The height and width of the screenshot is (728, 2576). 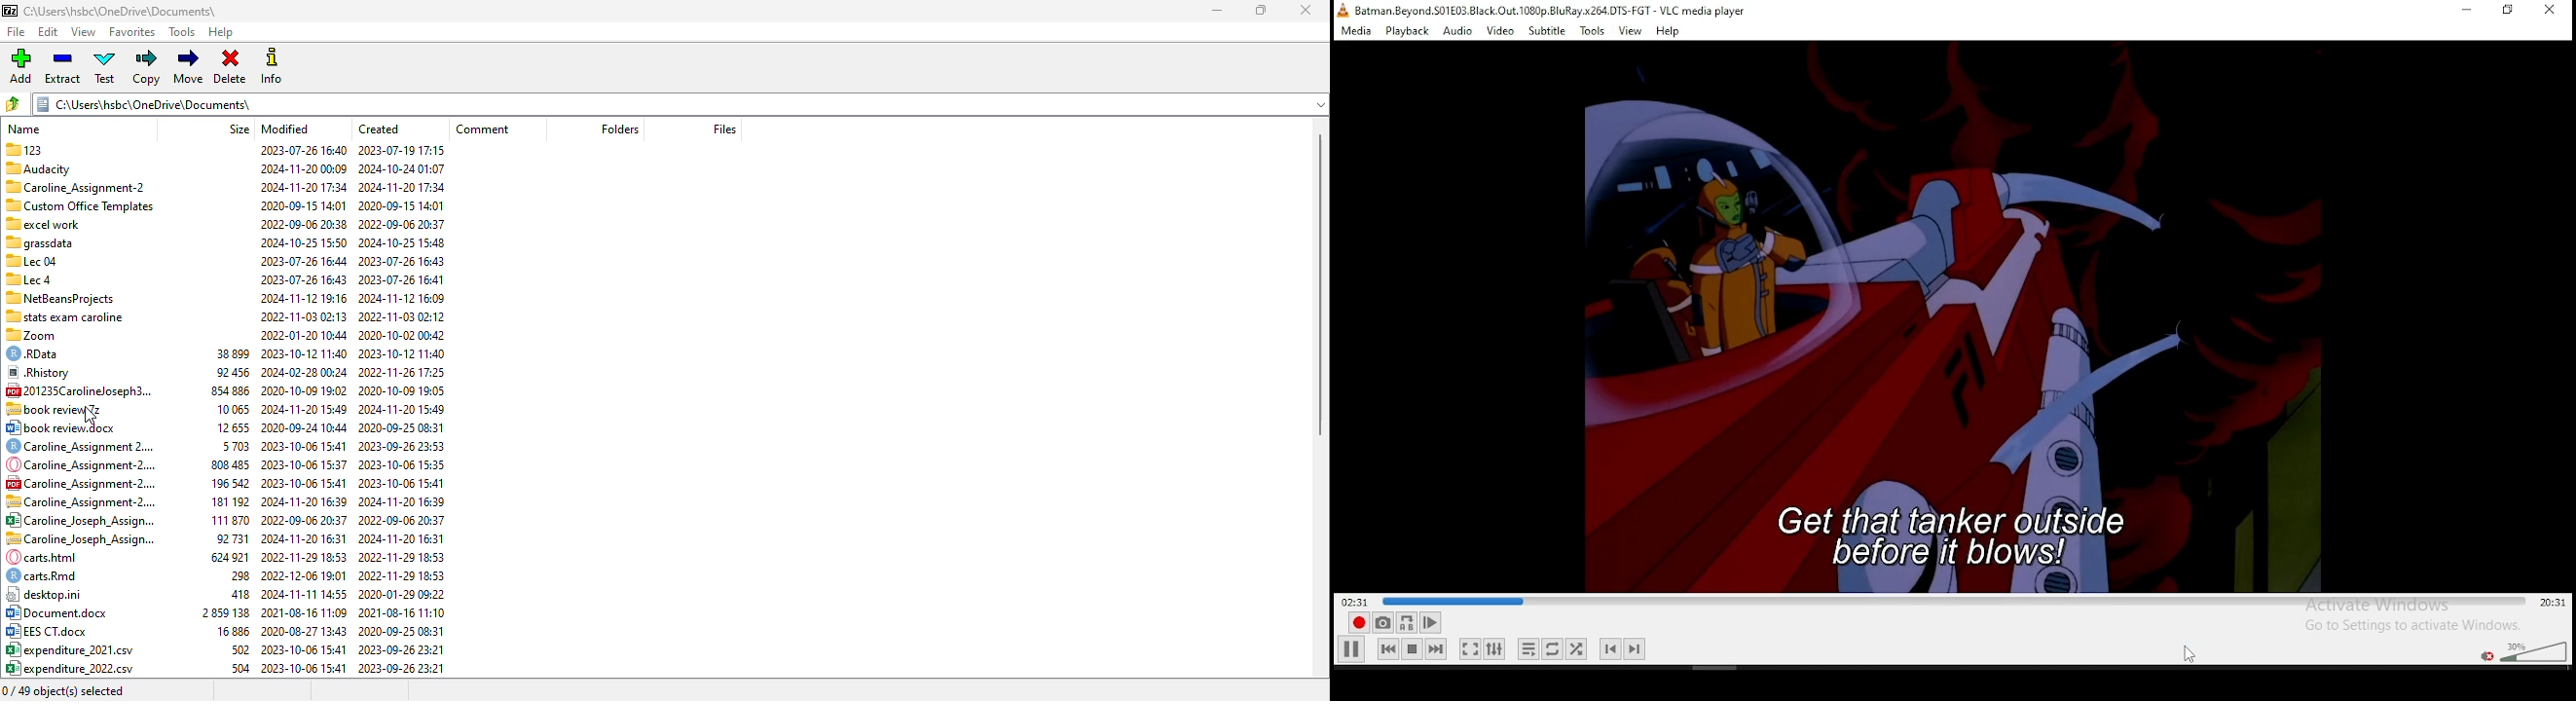 I want to click on vertical scroll bar, so click(x=1320, y=284).